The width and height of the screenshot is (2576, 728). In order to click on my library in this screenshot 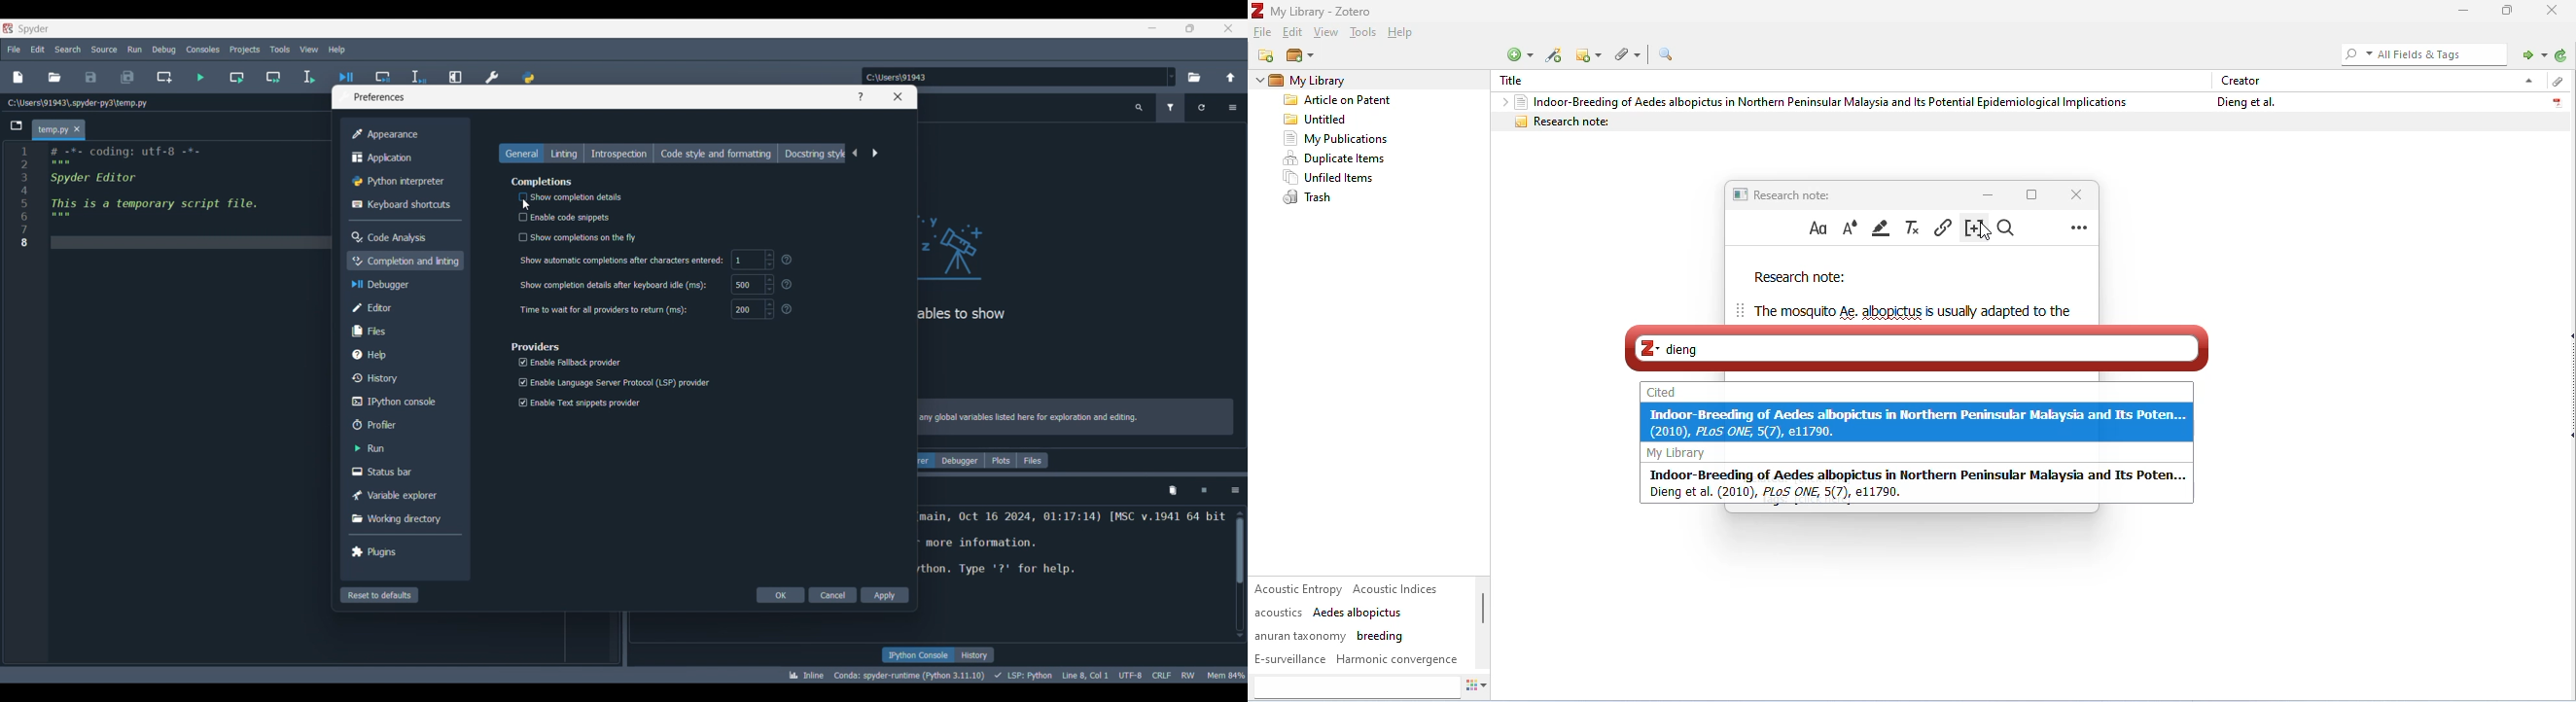, I will do `click(1681, 453)`.